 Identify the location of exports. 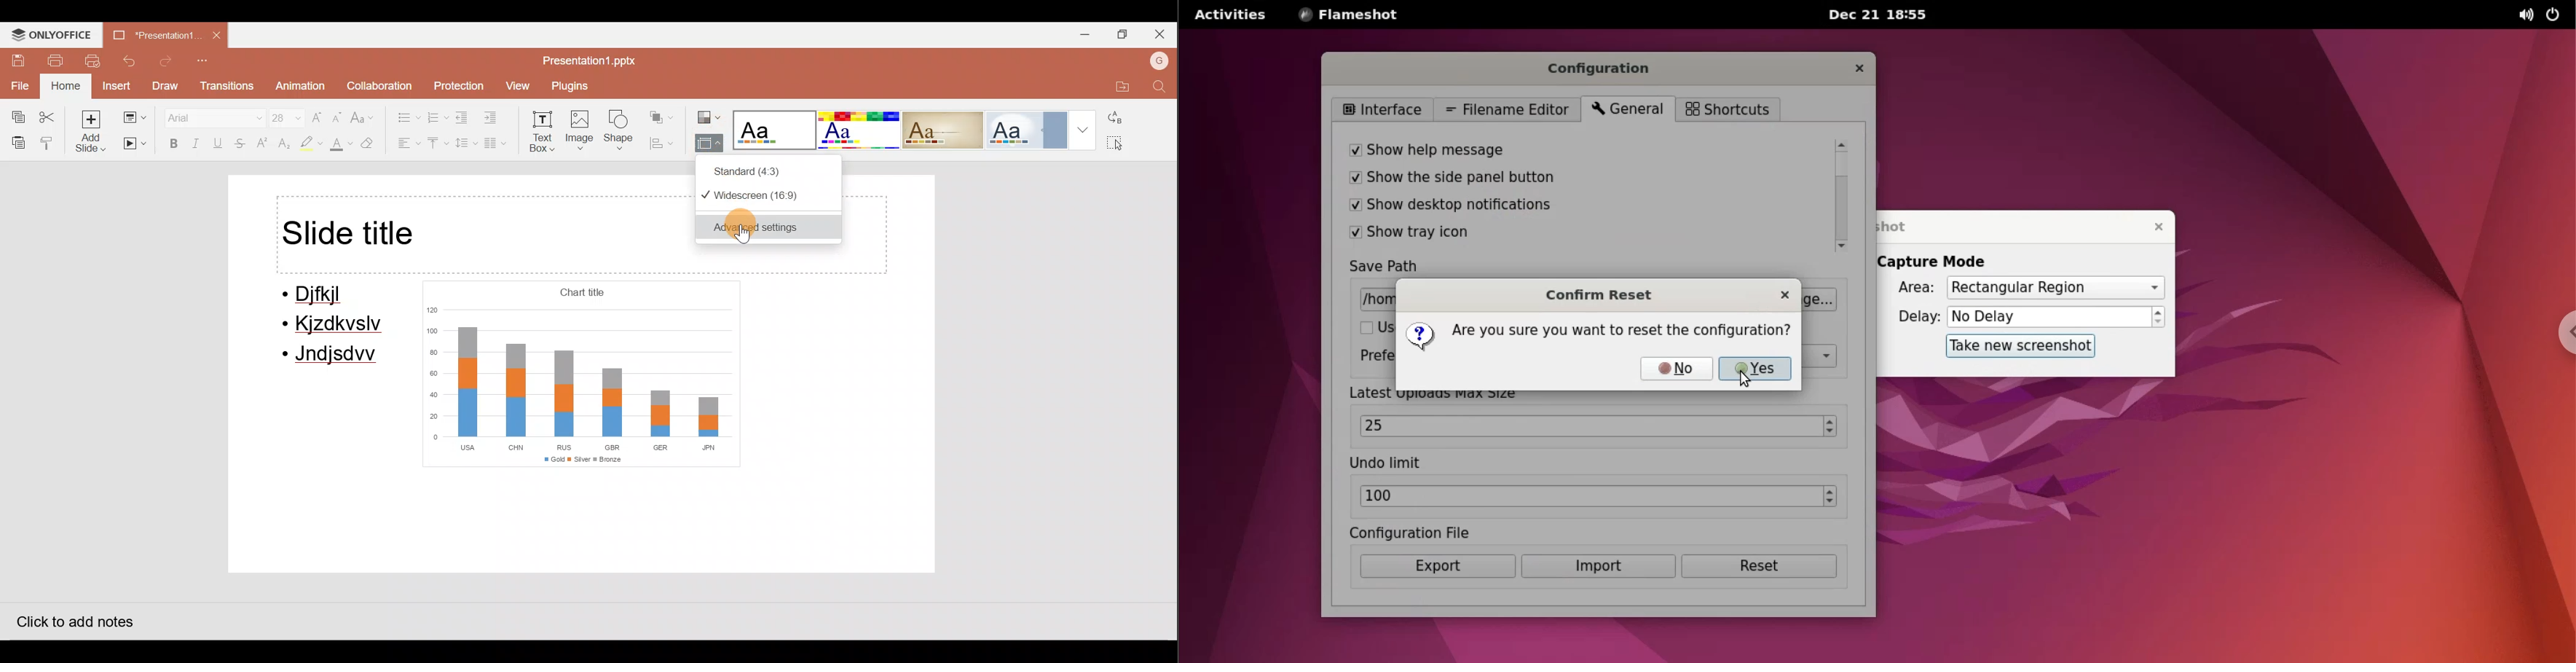
(1437, 567).